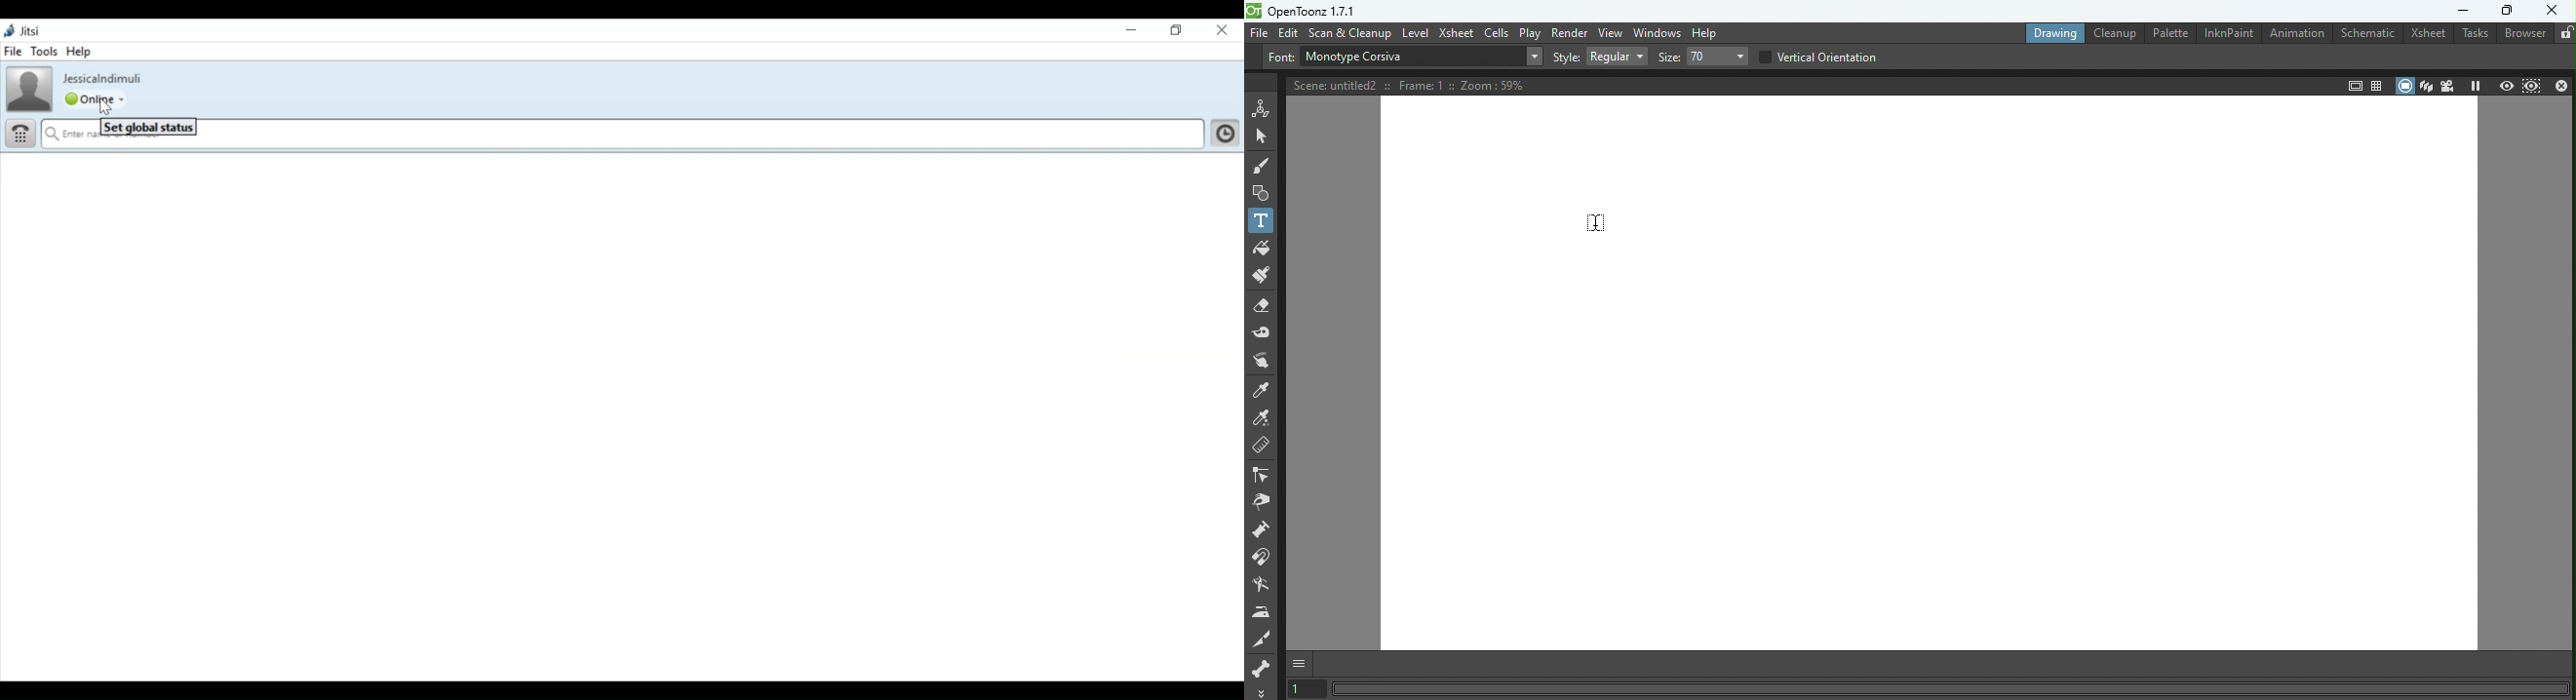  Describe the element at coordinates (1264, 389) in the screenshot. I see `Style picker tool` at that location.